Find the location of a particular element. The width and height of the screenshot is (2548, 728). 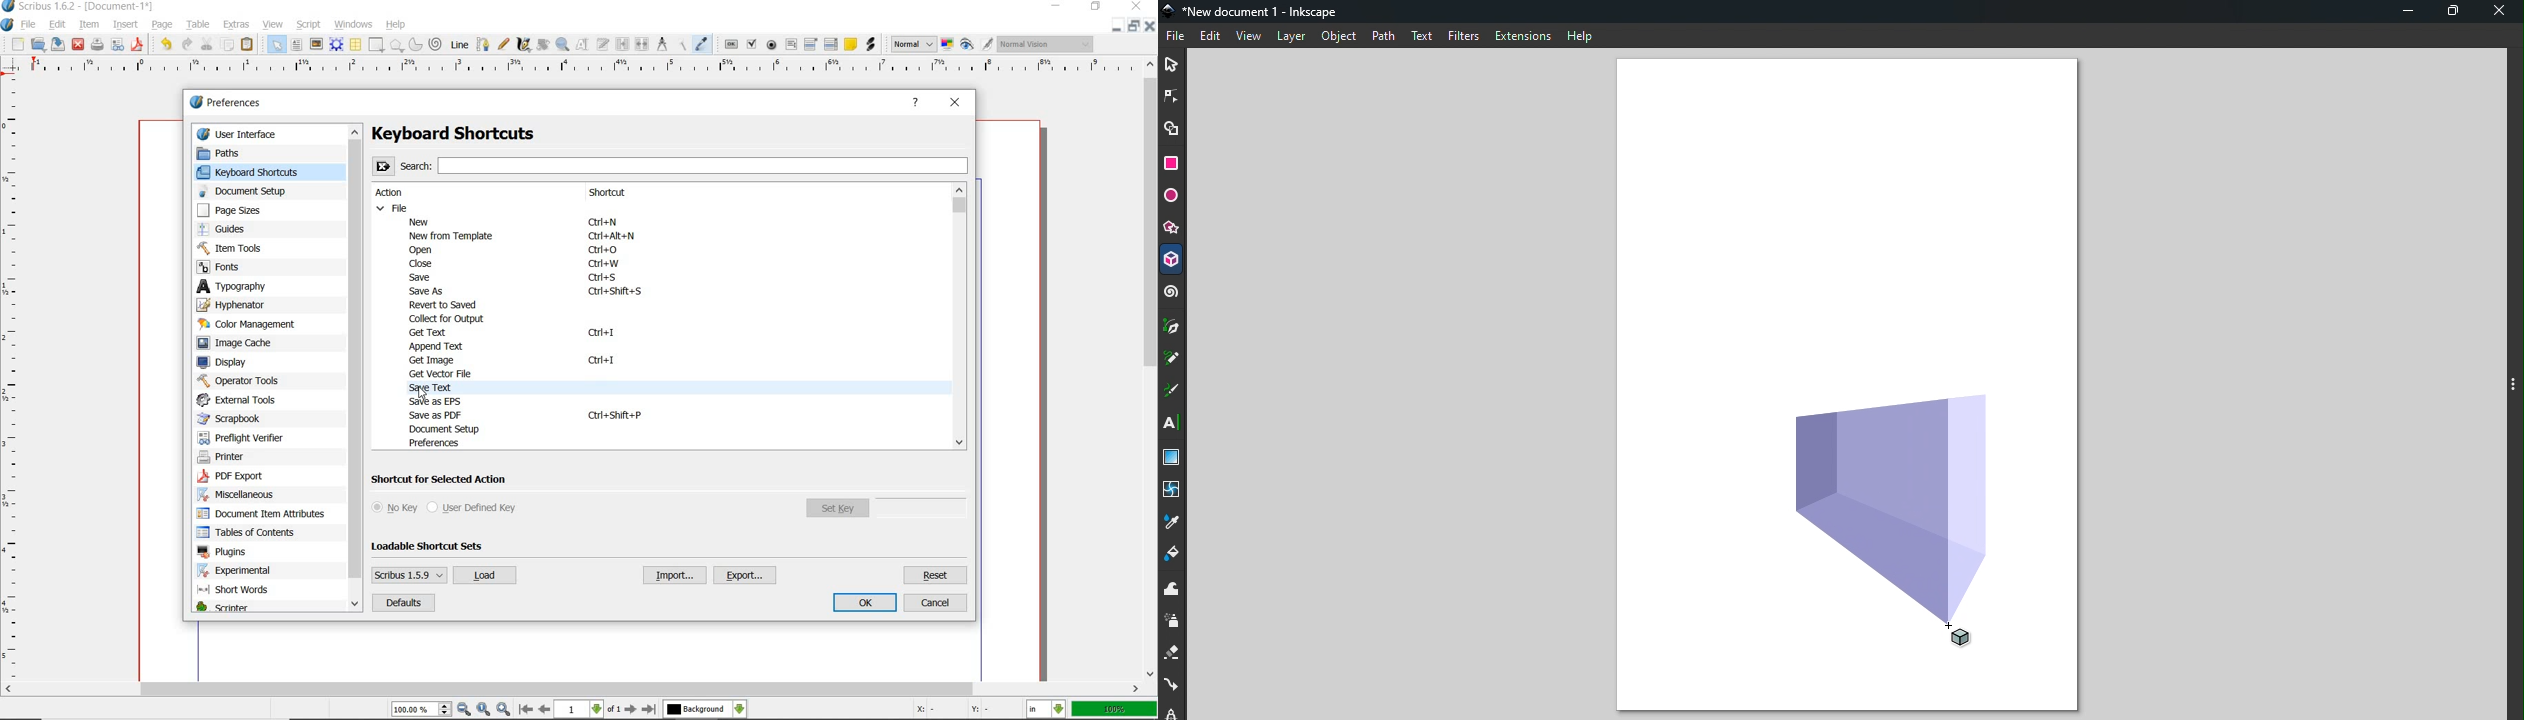

Minimize is located at coordinates (2408, 12).